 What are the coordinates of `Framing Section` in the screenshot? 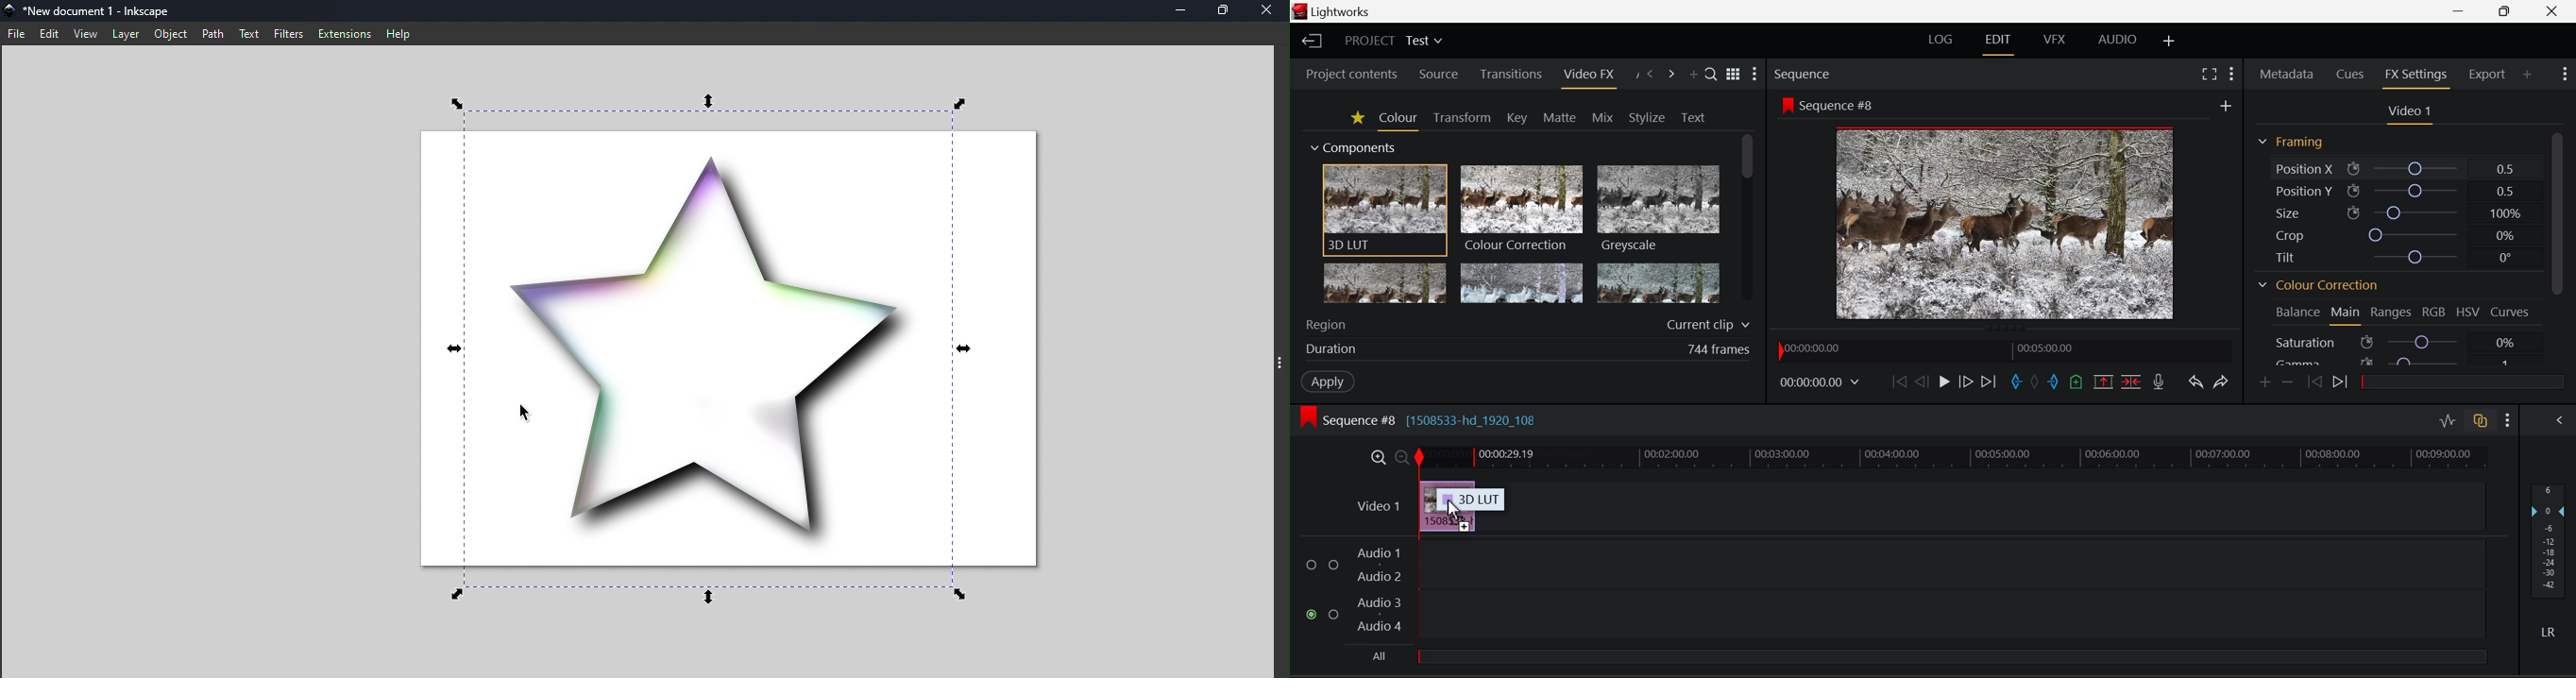 It's located at (2289, 141).